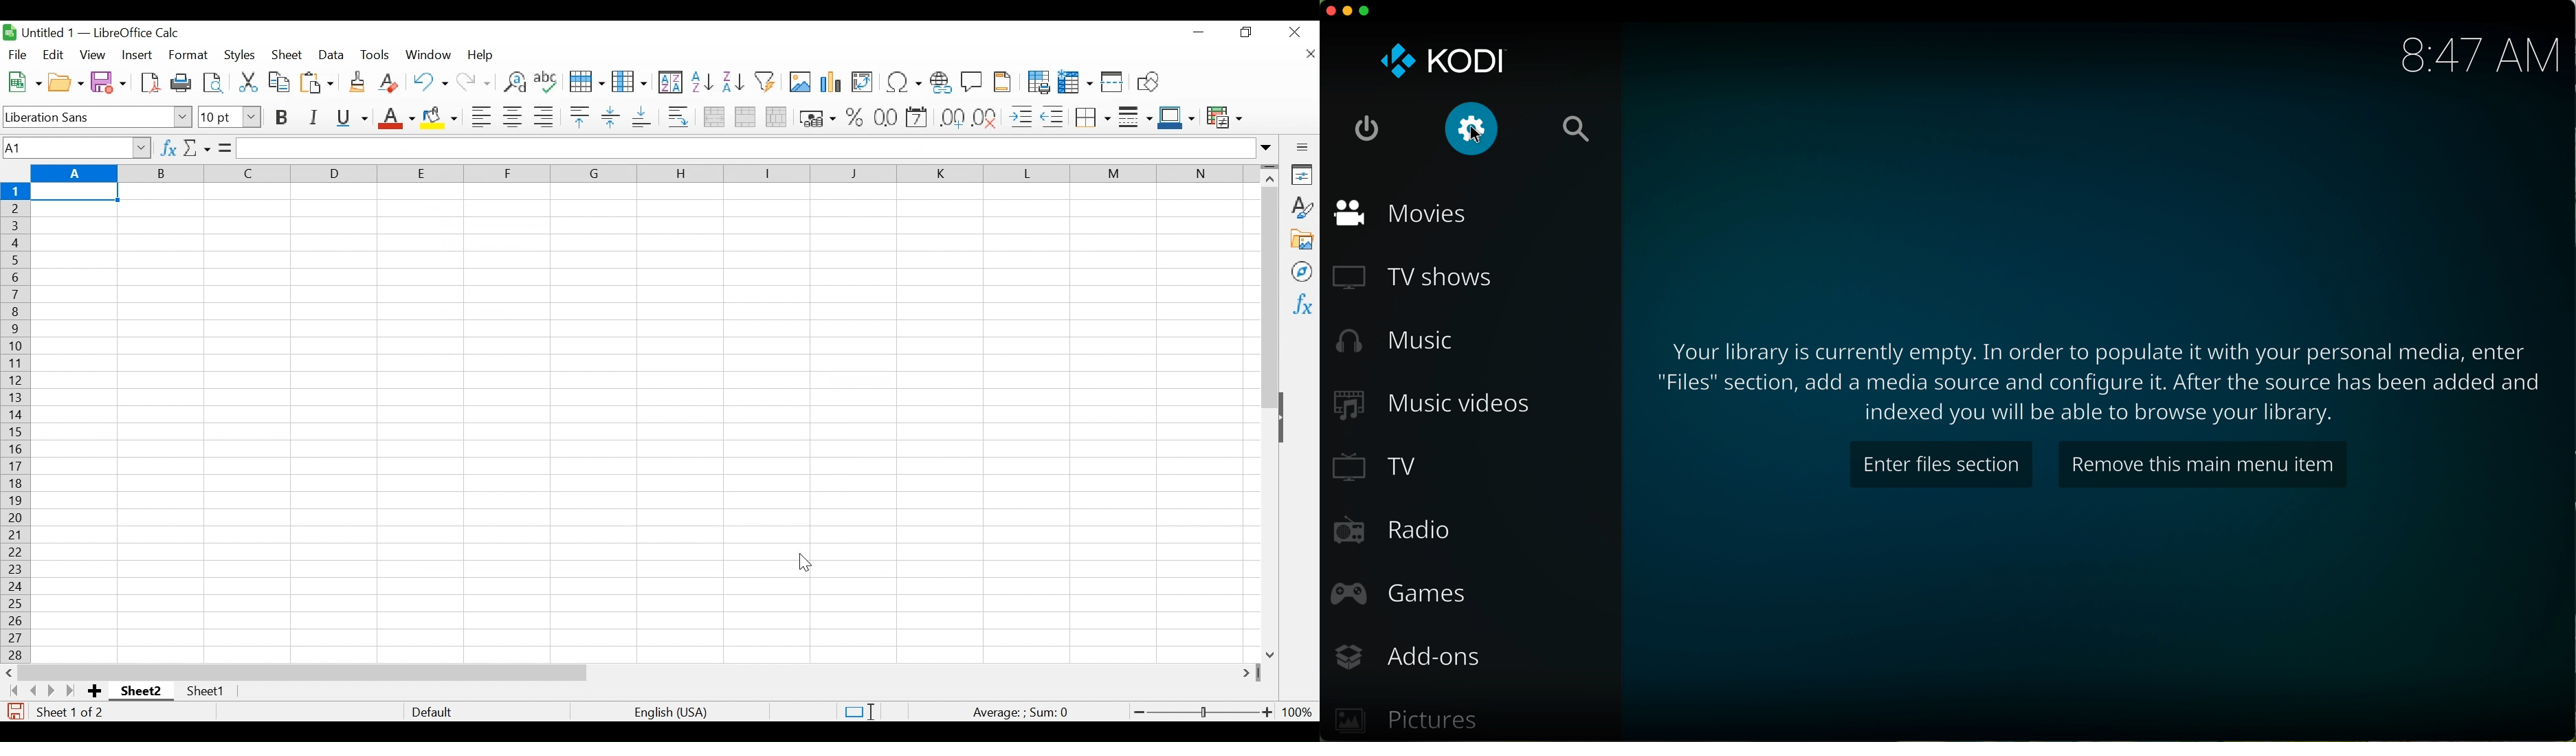 This screenshot has width=2576, height=756. What do you see at coordinates (108, 81) in the screenshot?
I see `Save` at bounding box center [108, 81].